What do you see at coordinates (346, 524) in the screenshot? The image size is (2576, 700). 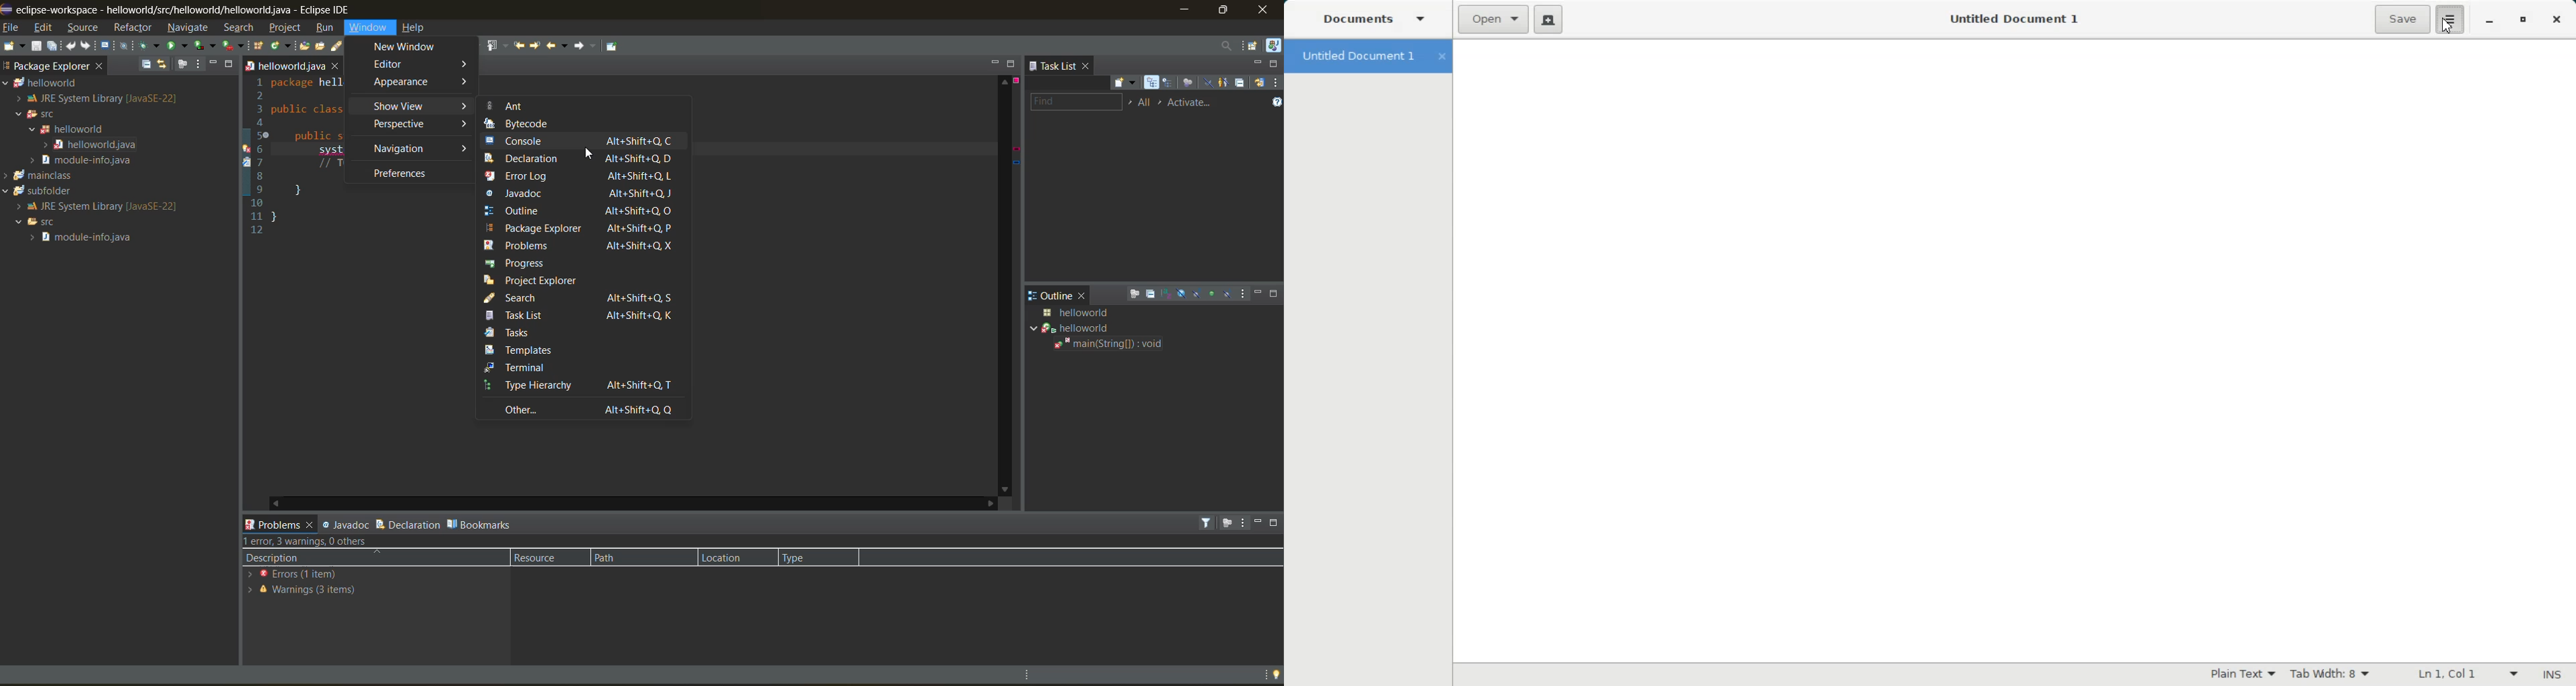 I see `javadoc` at bounding box center [346, 524].